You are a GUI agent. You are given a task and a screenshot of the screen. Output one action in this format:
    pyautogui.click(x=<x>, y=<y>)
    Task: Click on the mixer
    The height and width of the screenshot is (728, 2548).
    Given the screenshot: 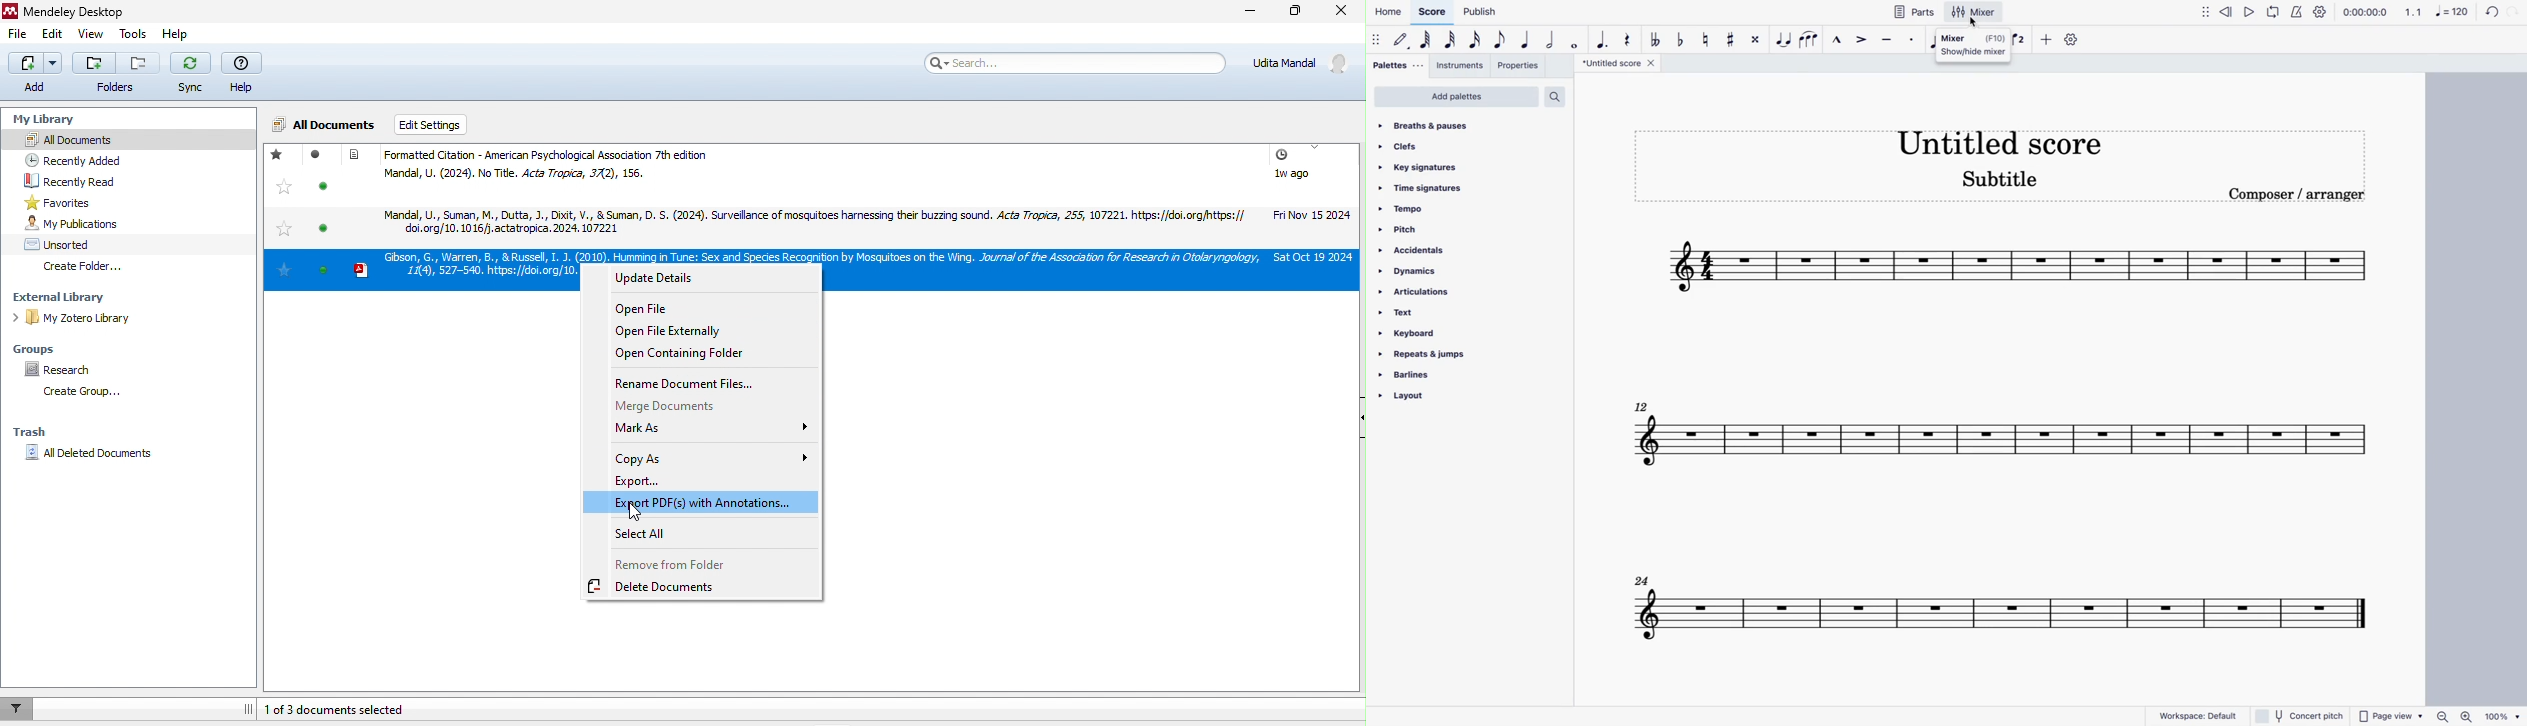 What is the action you would take?
    pyautogui.click(x=1972, y=43)
    